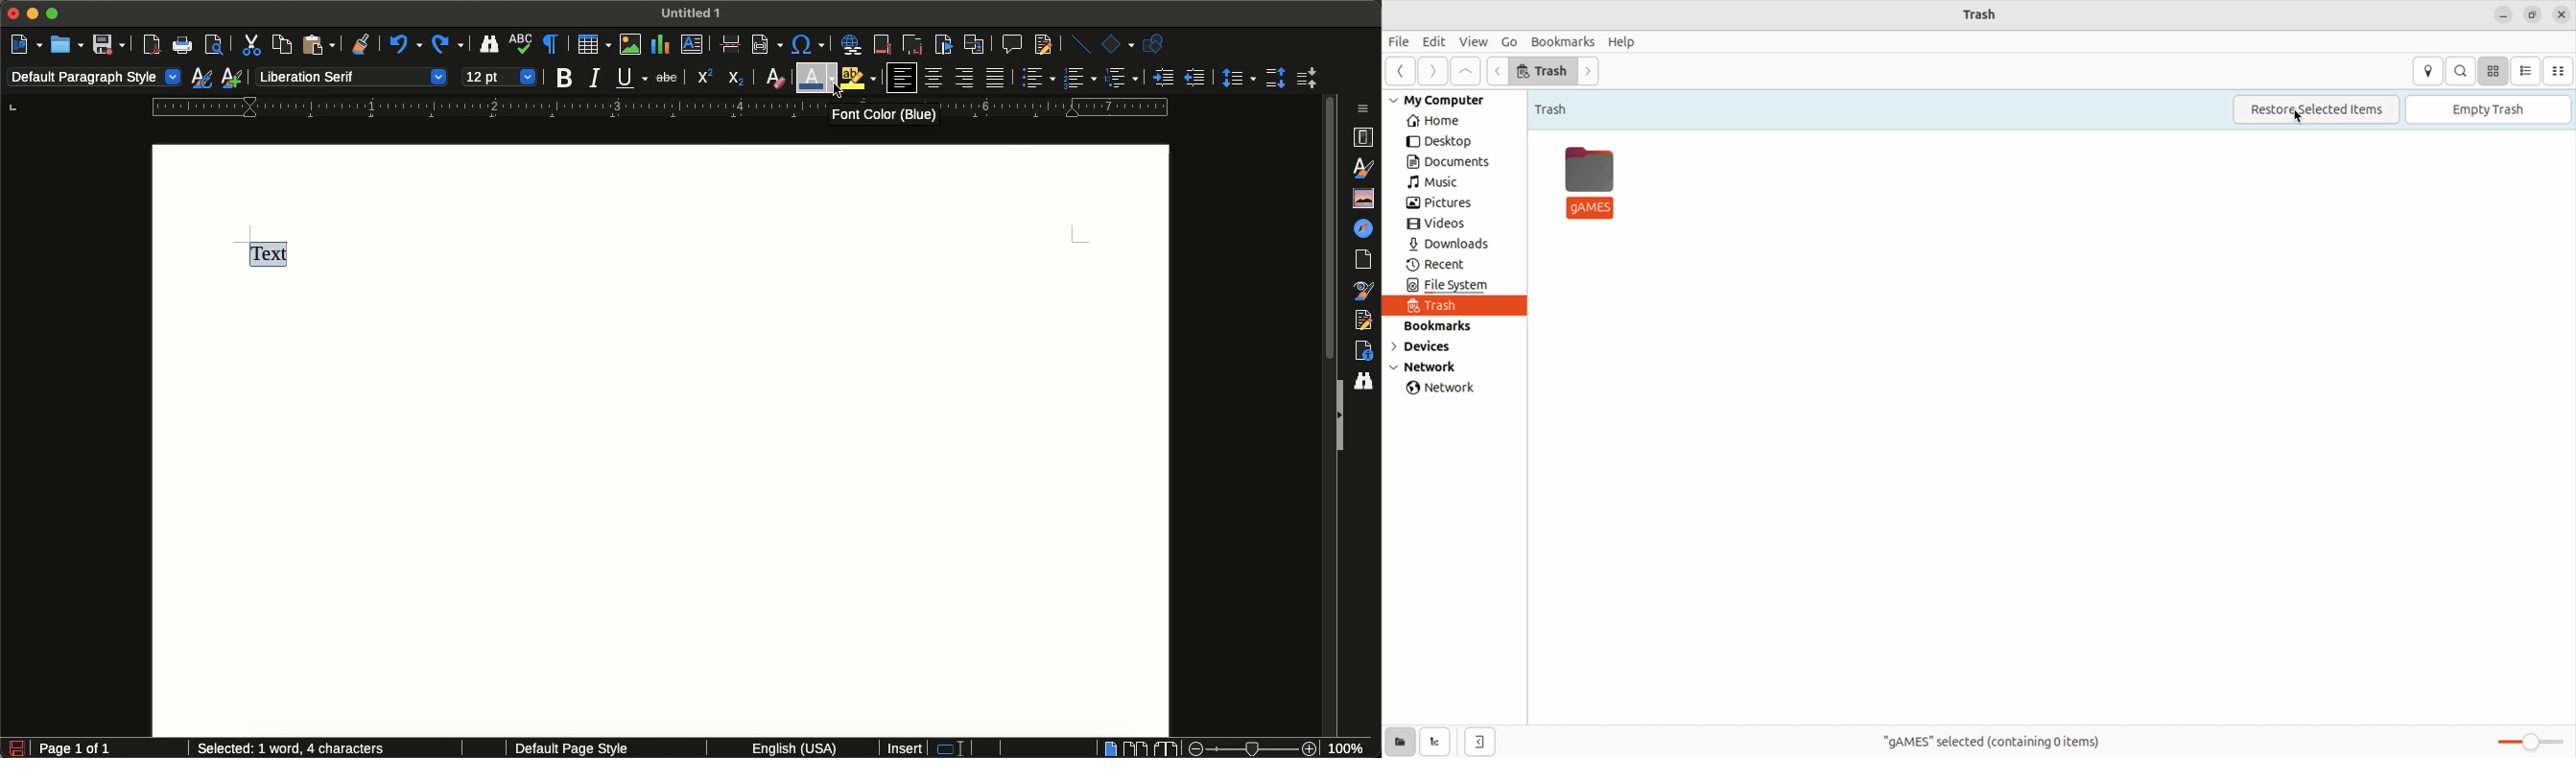  What do you see at coordinates (522, 46) in the screenshot?
I see `Spelling` at bounding box center [522, 46].